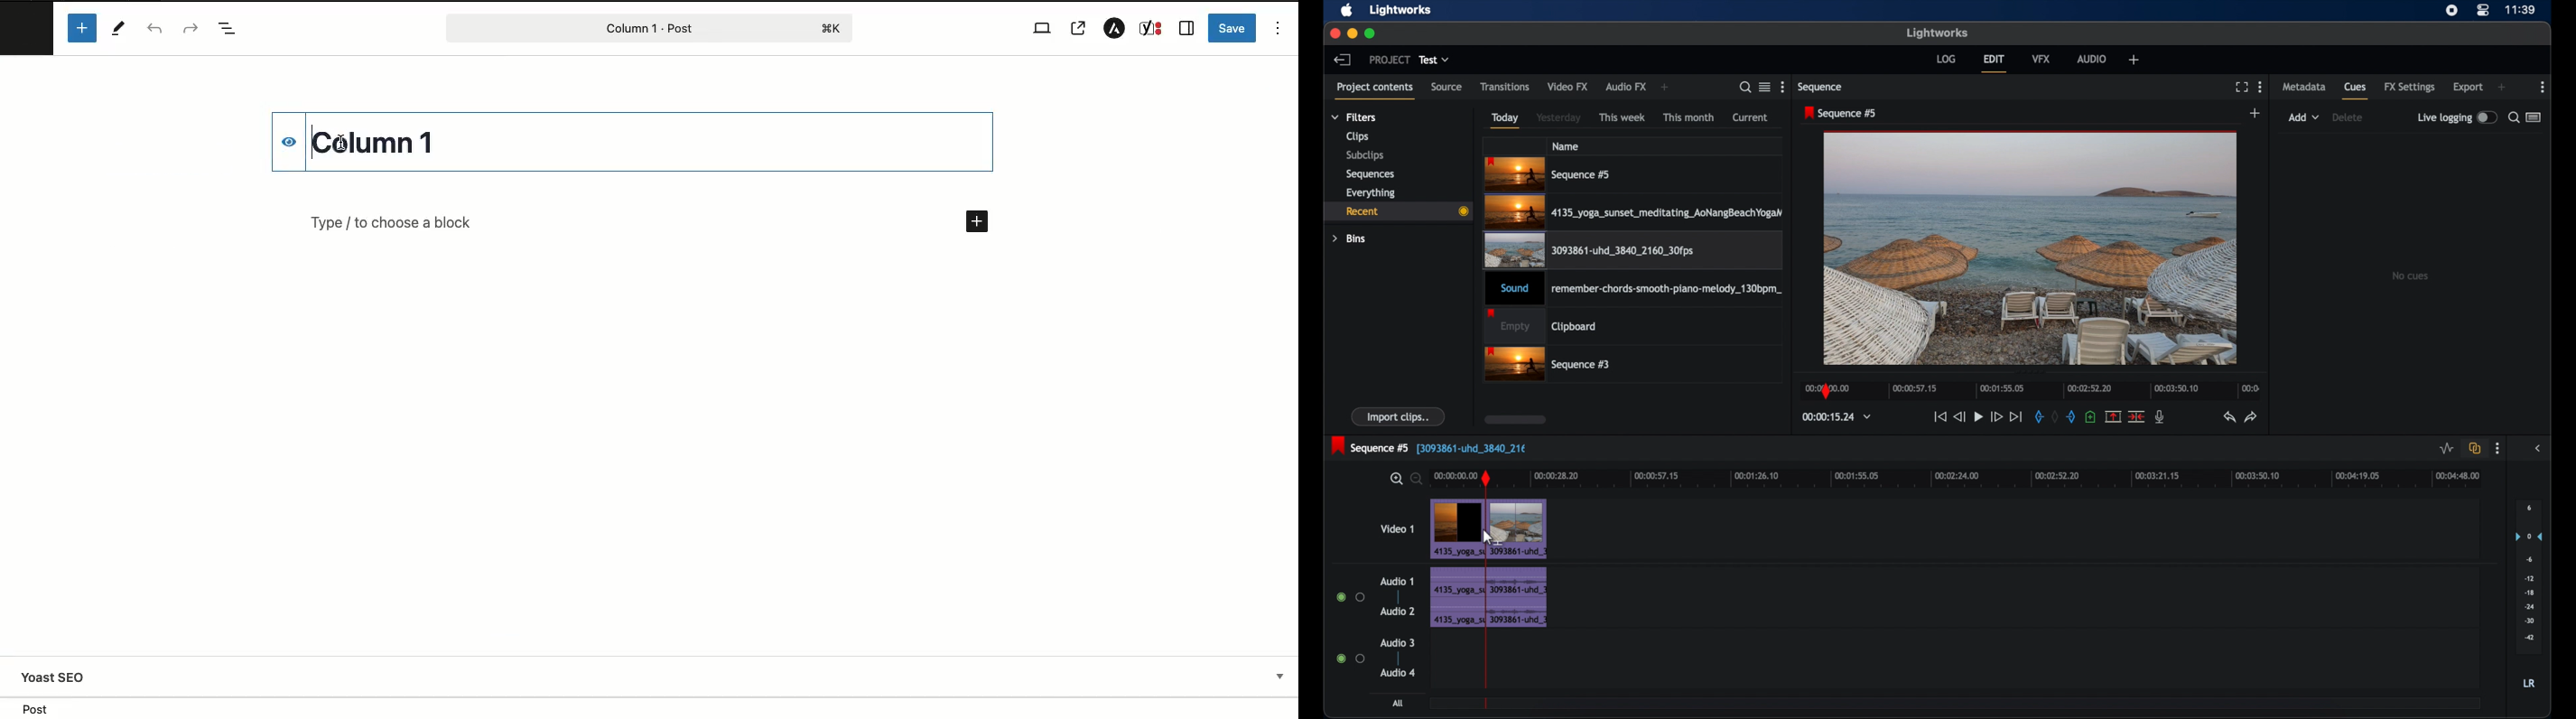 This screenshot has height=728, width=2576. I want to click on sidebar, so click(2538, 449).